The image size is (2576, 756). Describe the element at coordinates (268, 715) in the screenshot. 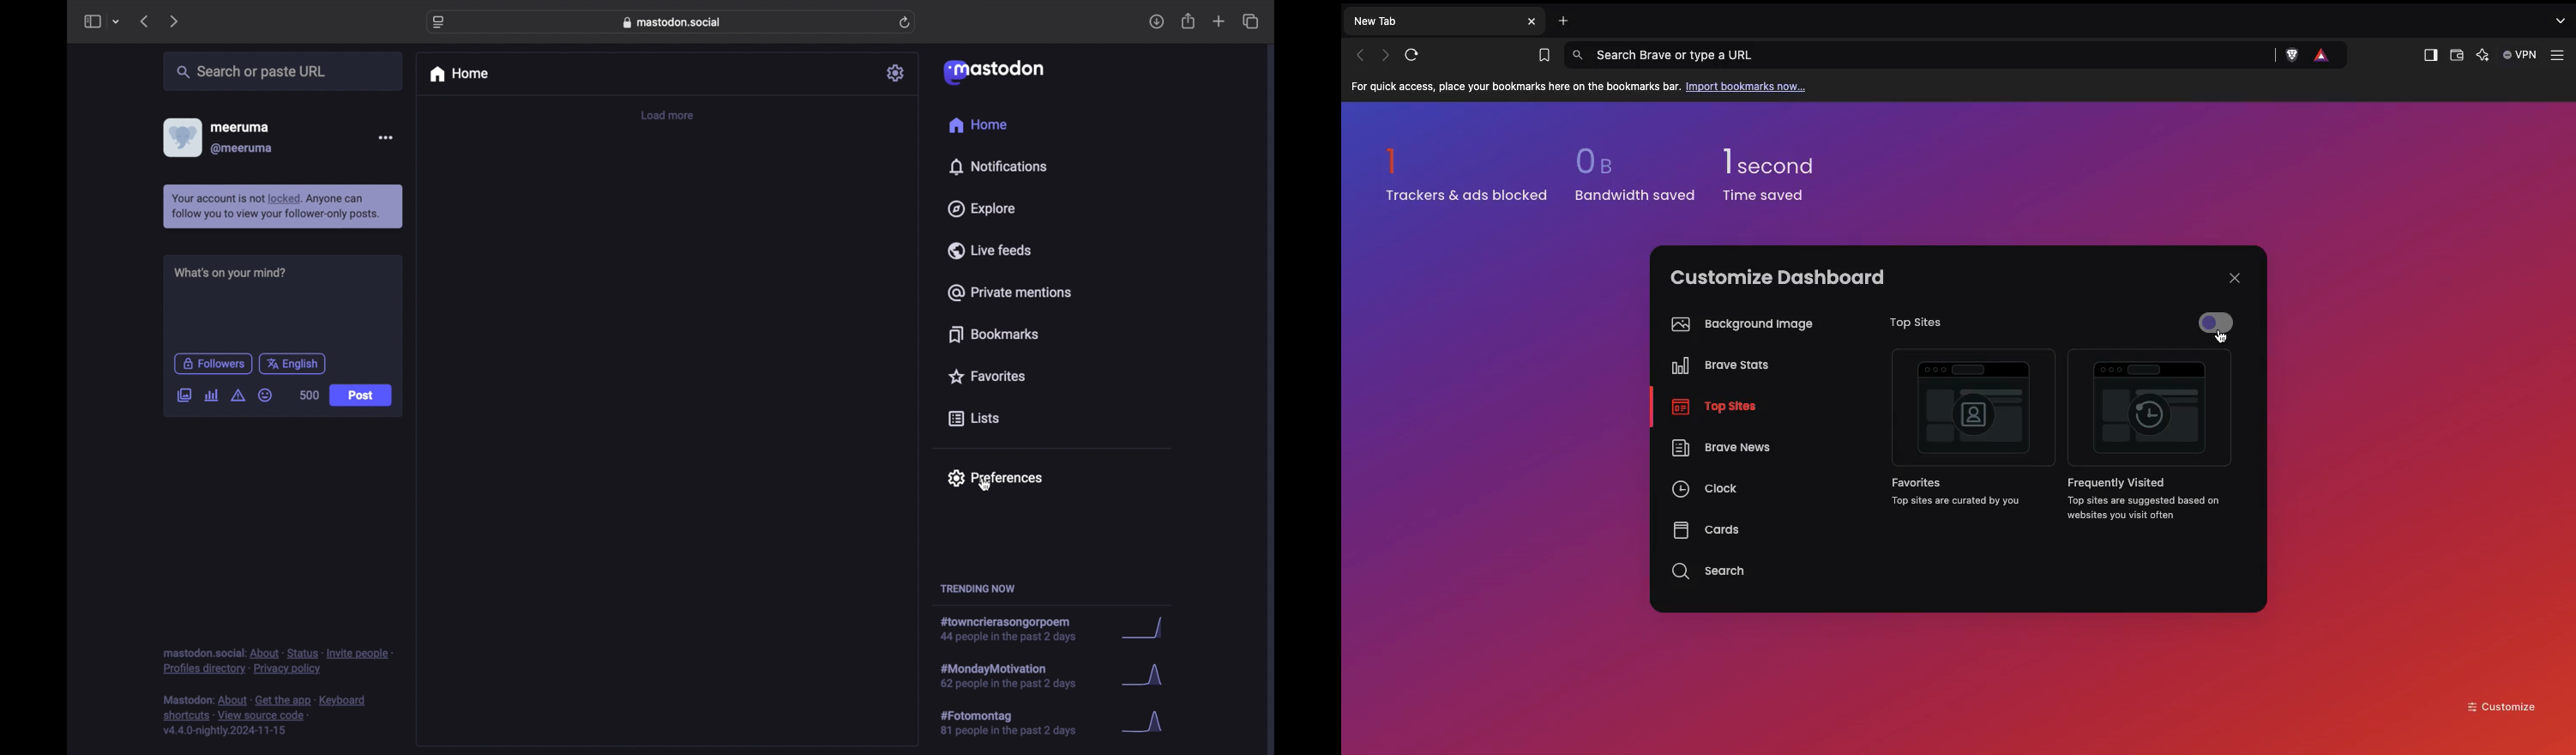

I see `footnote` at that location.